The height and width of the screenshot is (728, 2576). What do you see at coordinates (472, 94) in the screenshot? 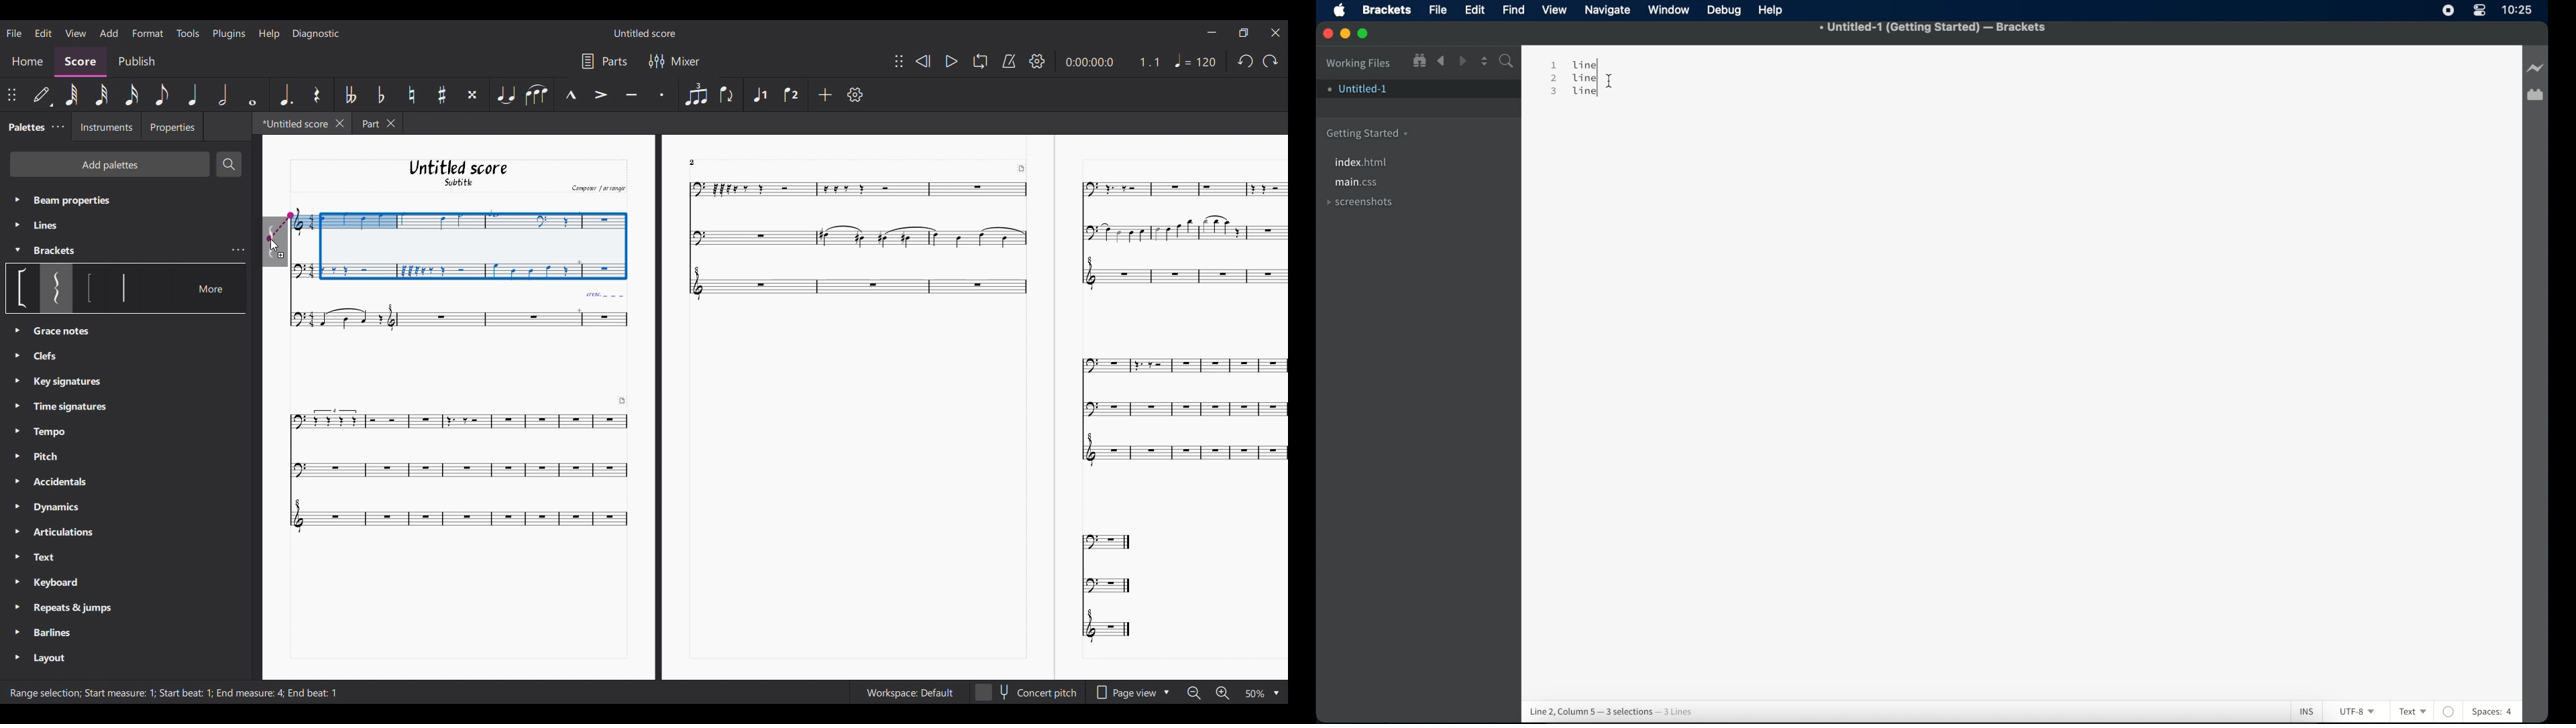
I see `Toggle double sharp` at bounding box center [472, 94].